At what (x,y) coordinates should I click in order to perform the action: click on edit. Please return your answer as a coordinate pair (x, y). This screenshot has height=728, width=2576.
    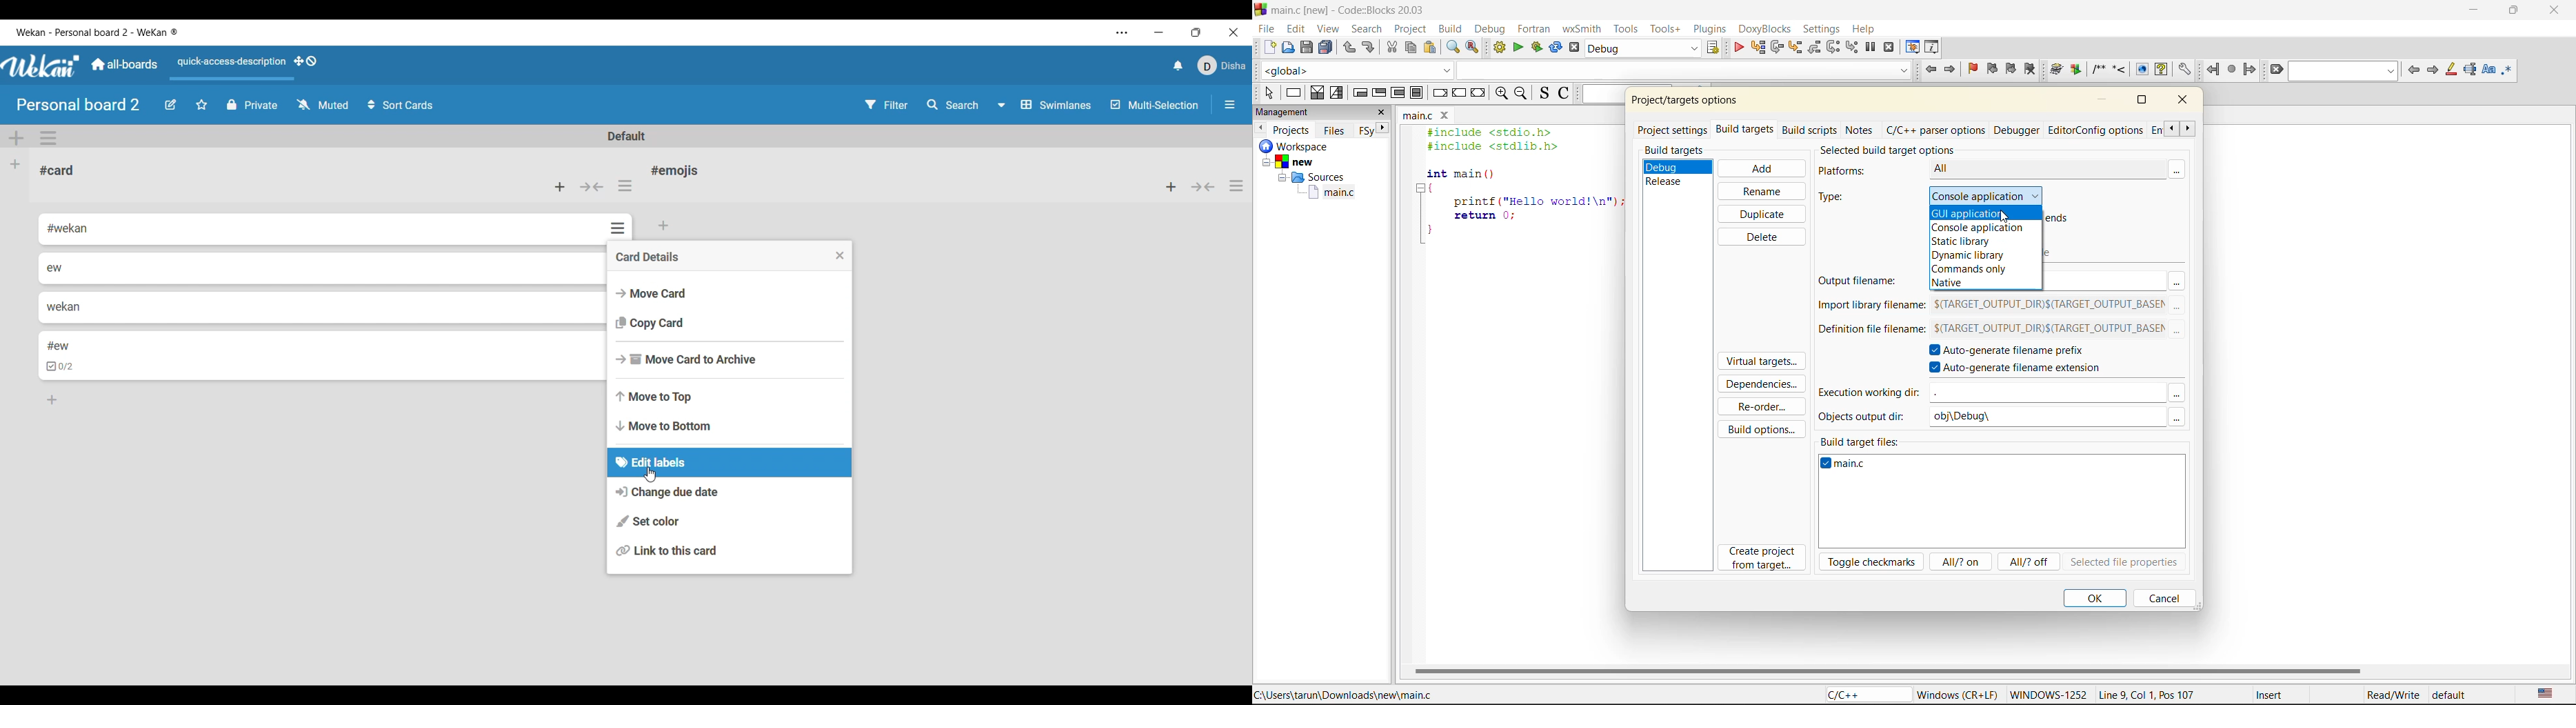
    Looking at the image, I should click on (1296, 29).